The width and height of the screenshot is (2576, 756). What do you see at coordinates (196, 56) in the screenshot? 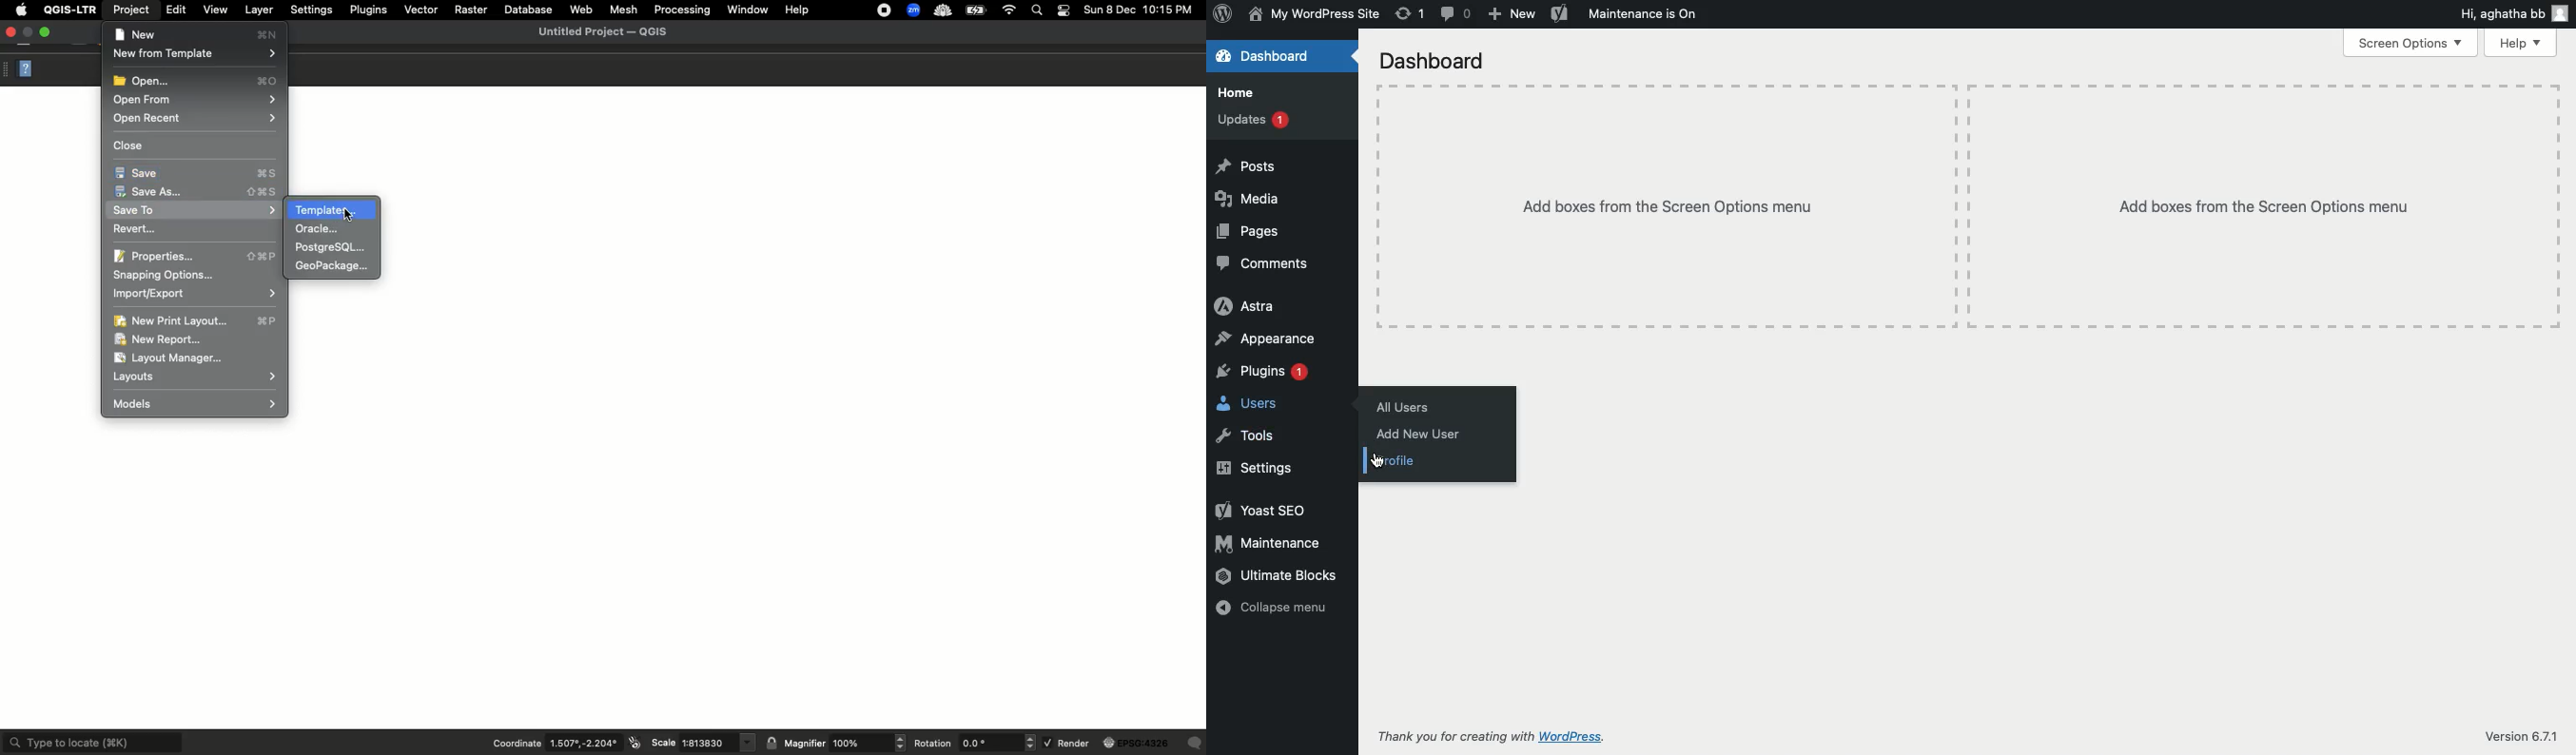
I see `New from template` at bounding box center [196, 56].